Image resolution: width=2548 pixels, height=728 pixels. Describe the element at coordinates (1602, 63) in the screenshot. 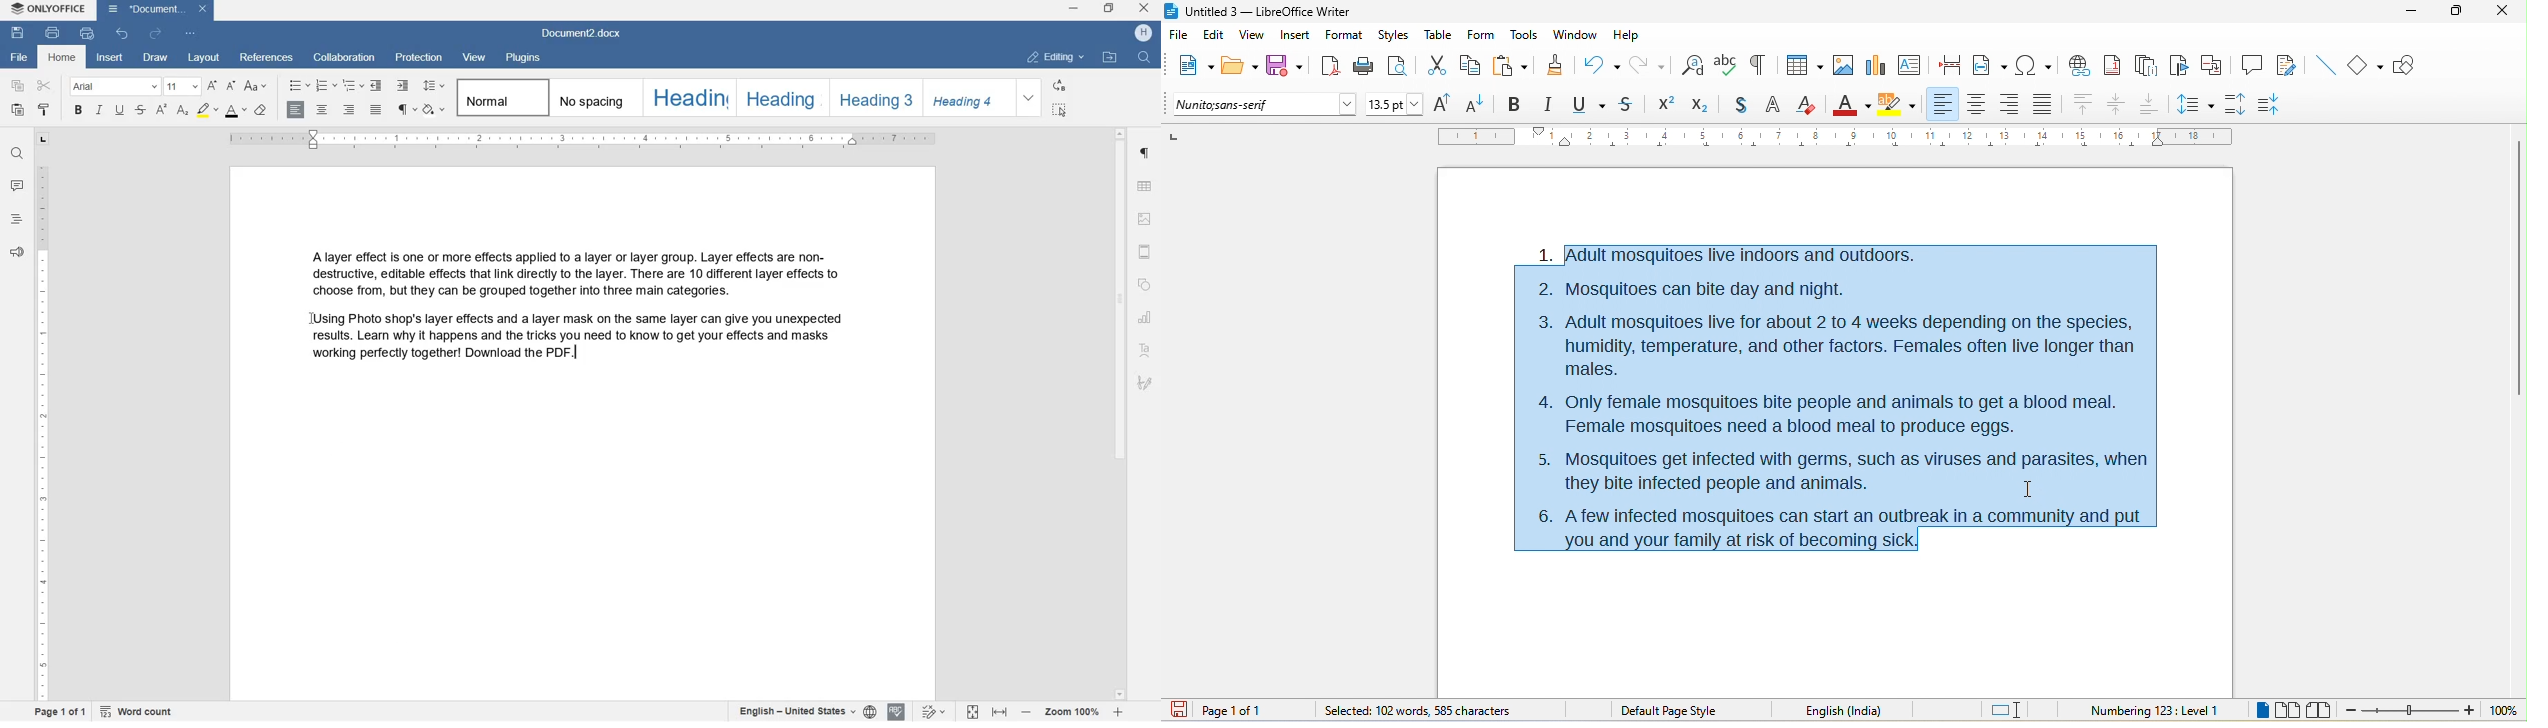

I see `undo` at that location.